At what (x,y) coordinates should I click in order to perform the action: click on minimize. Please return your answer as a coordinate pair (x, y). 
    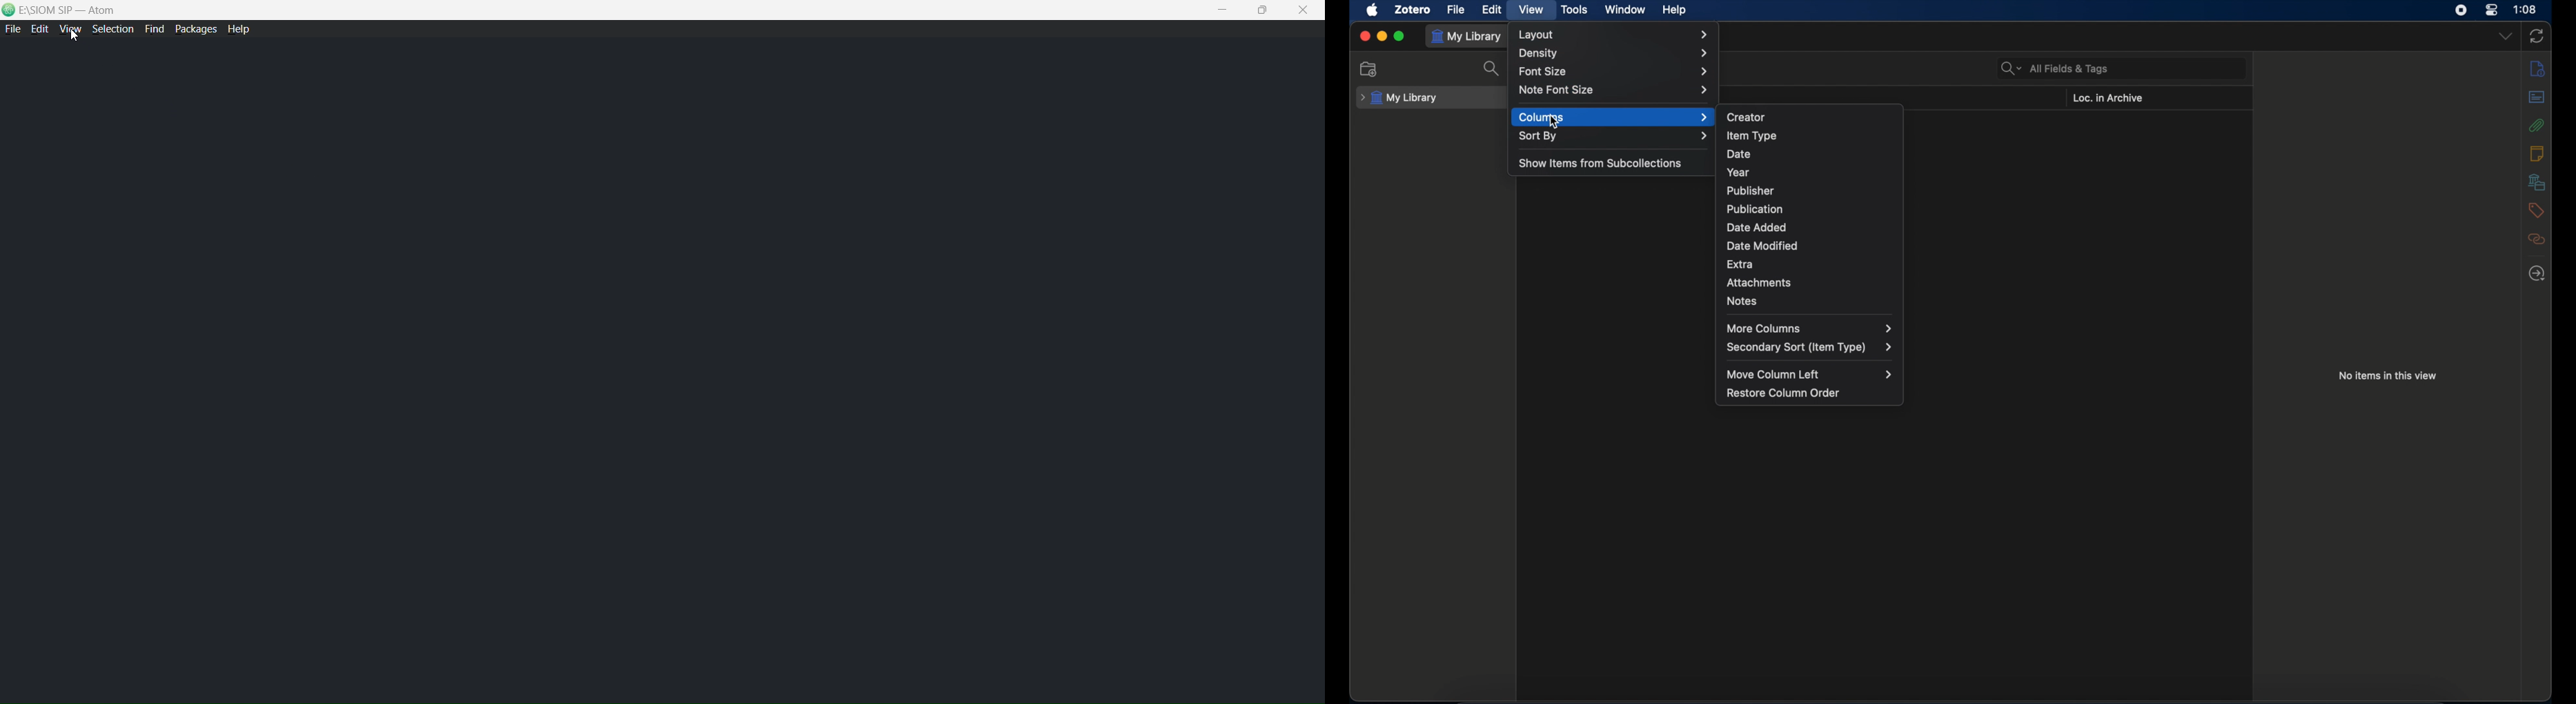
    Looking at the image, I should click on (1381, 35).